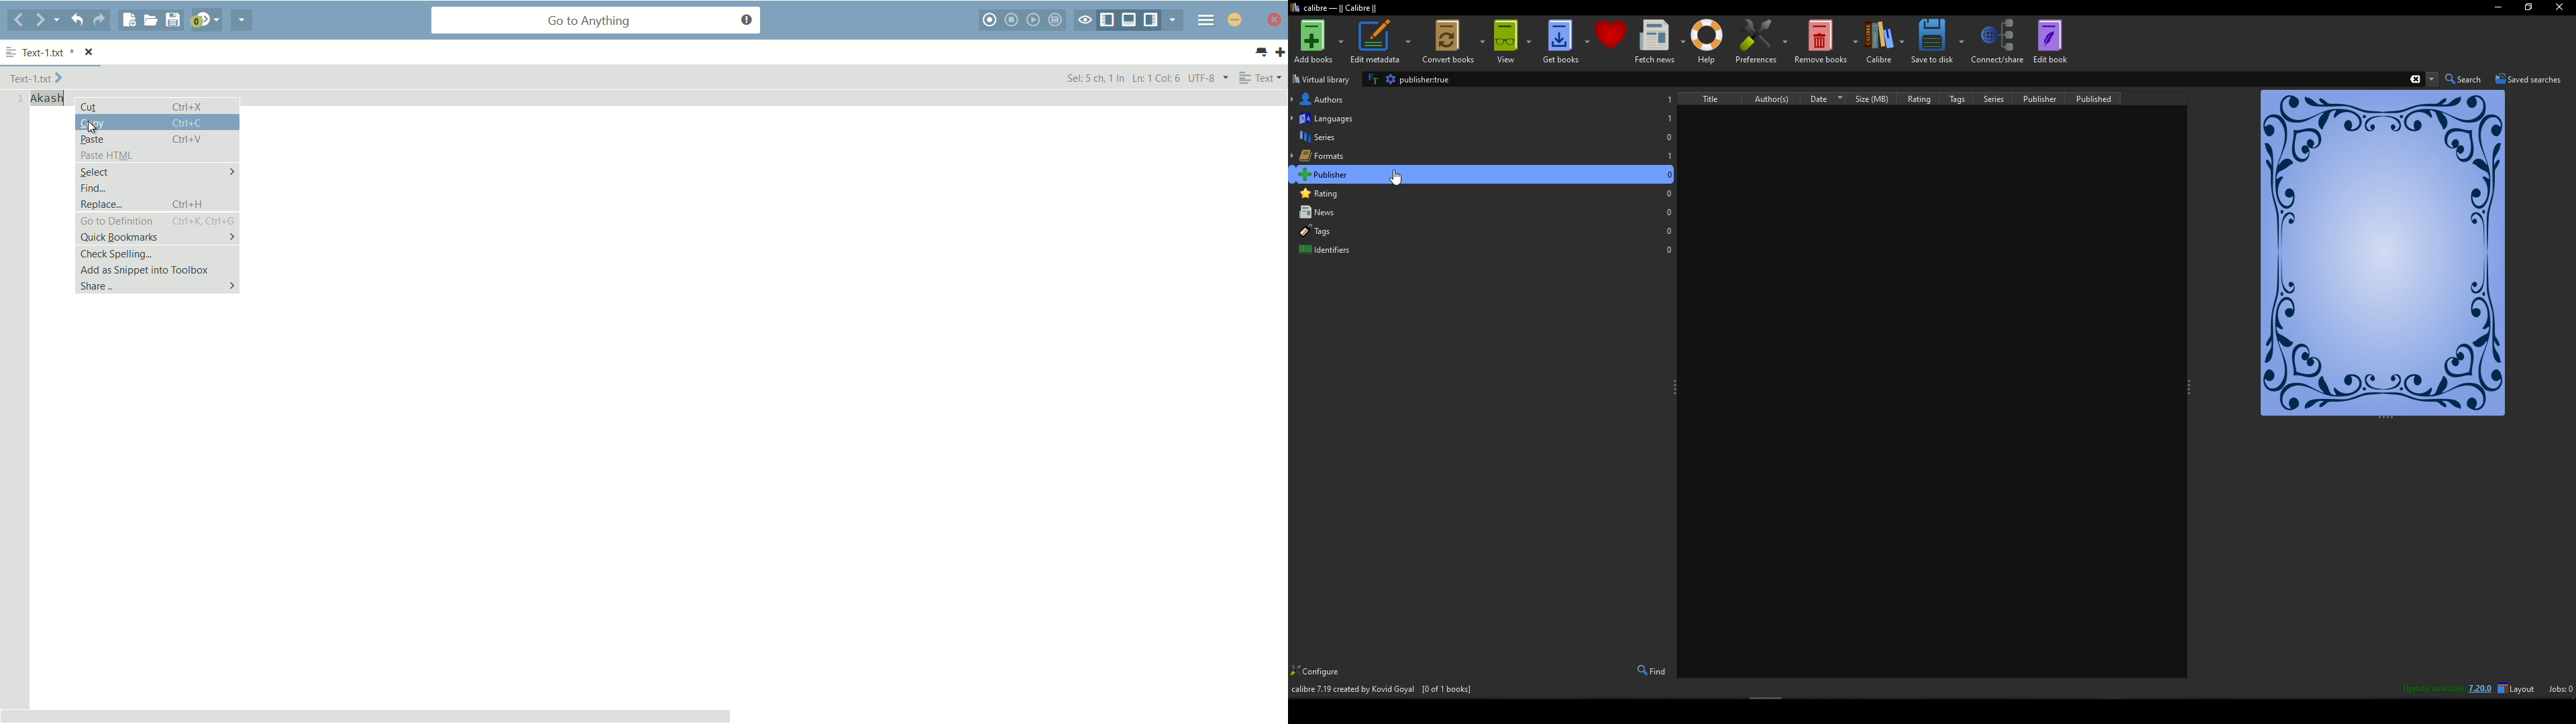 The image size is (2576, 728). What do you see at coordinates (366, 715) in the screenshot?
I see `scroll bar` at bounding box center [366, 715].